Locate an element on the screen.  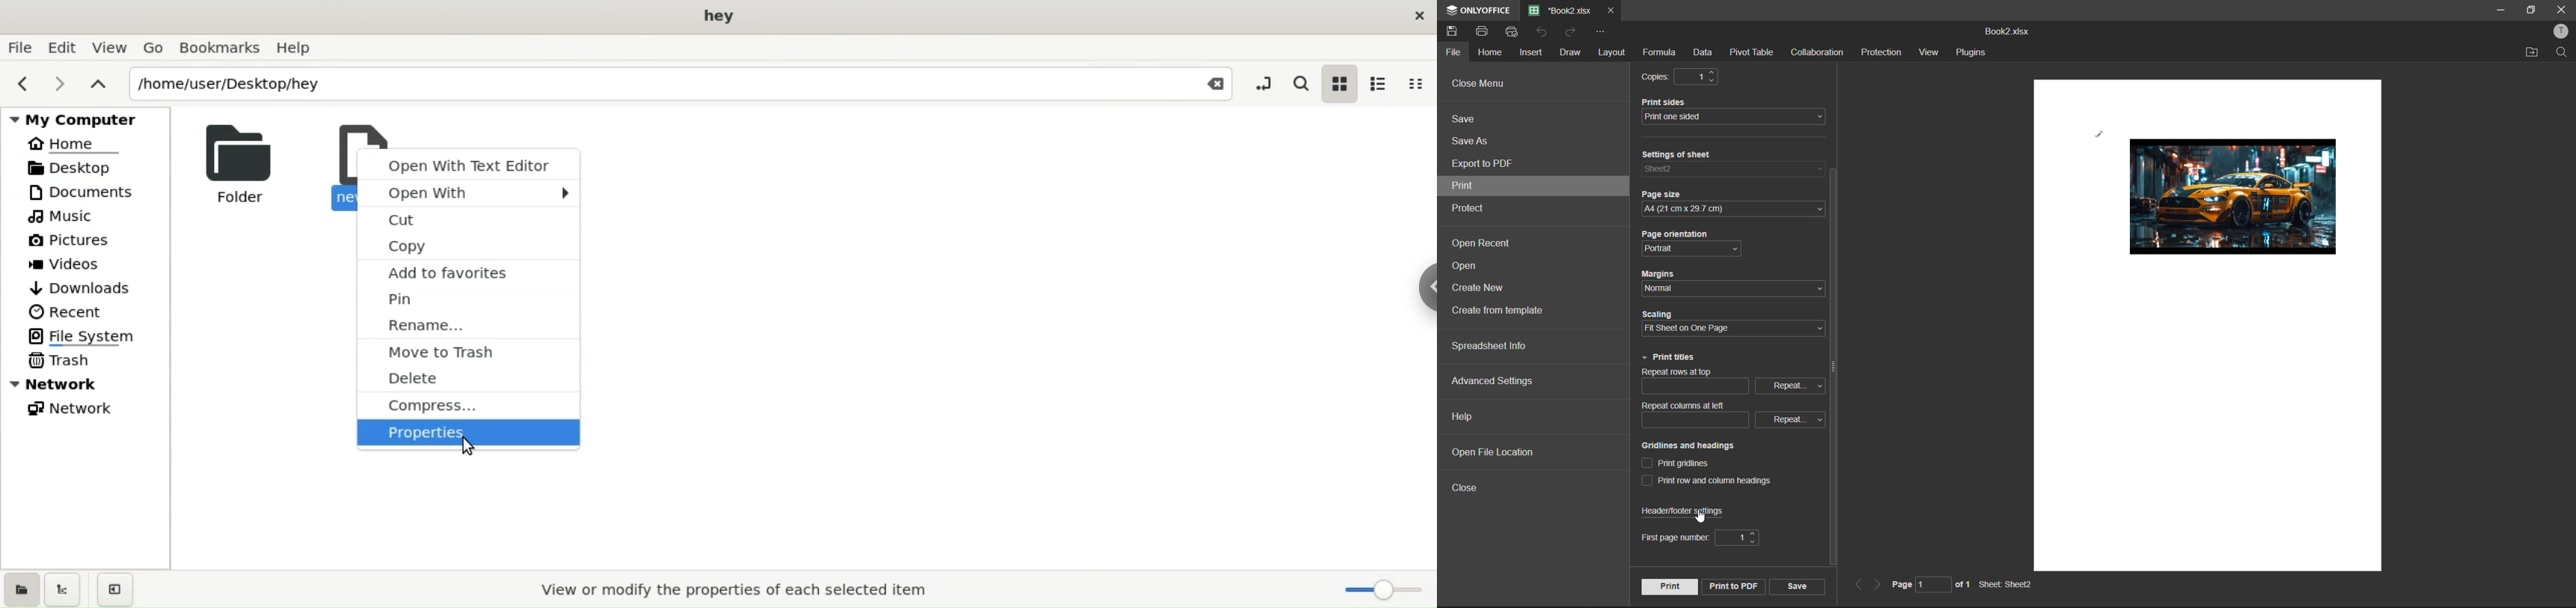
rename is located at coordinates (471, 325).